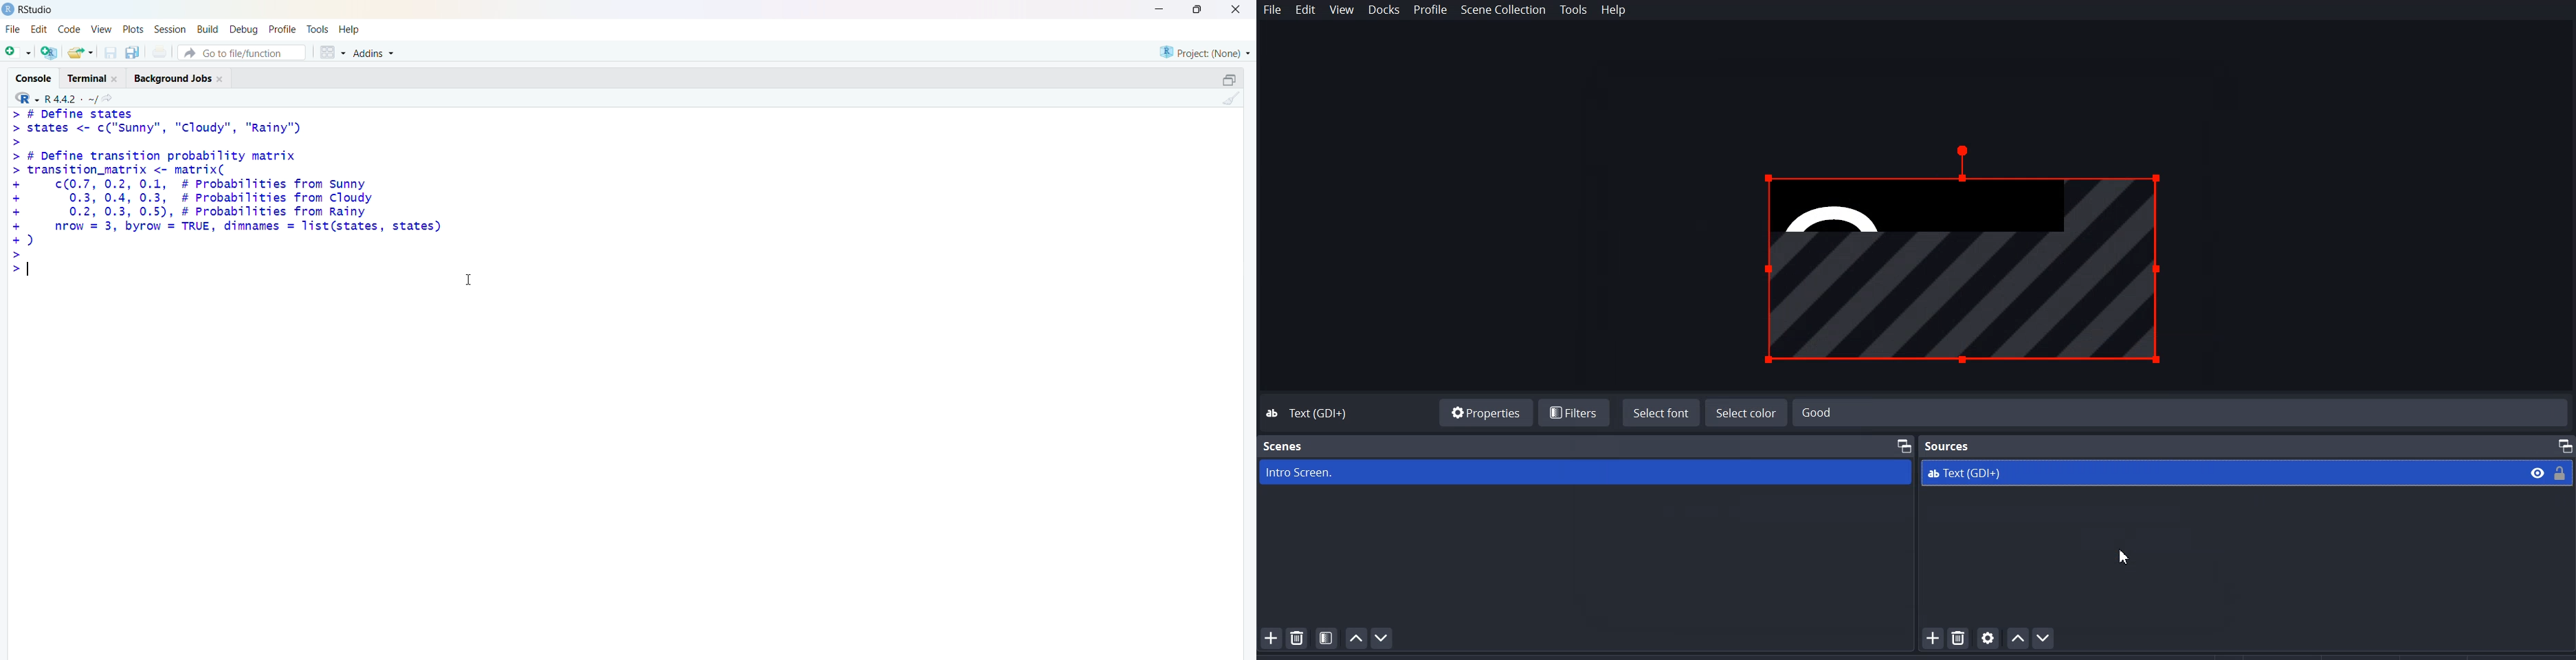  Describe the element at coordinates (40, 28) in the screenshot. I see `edit` at that location.